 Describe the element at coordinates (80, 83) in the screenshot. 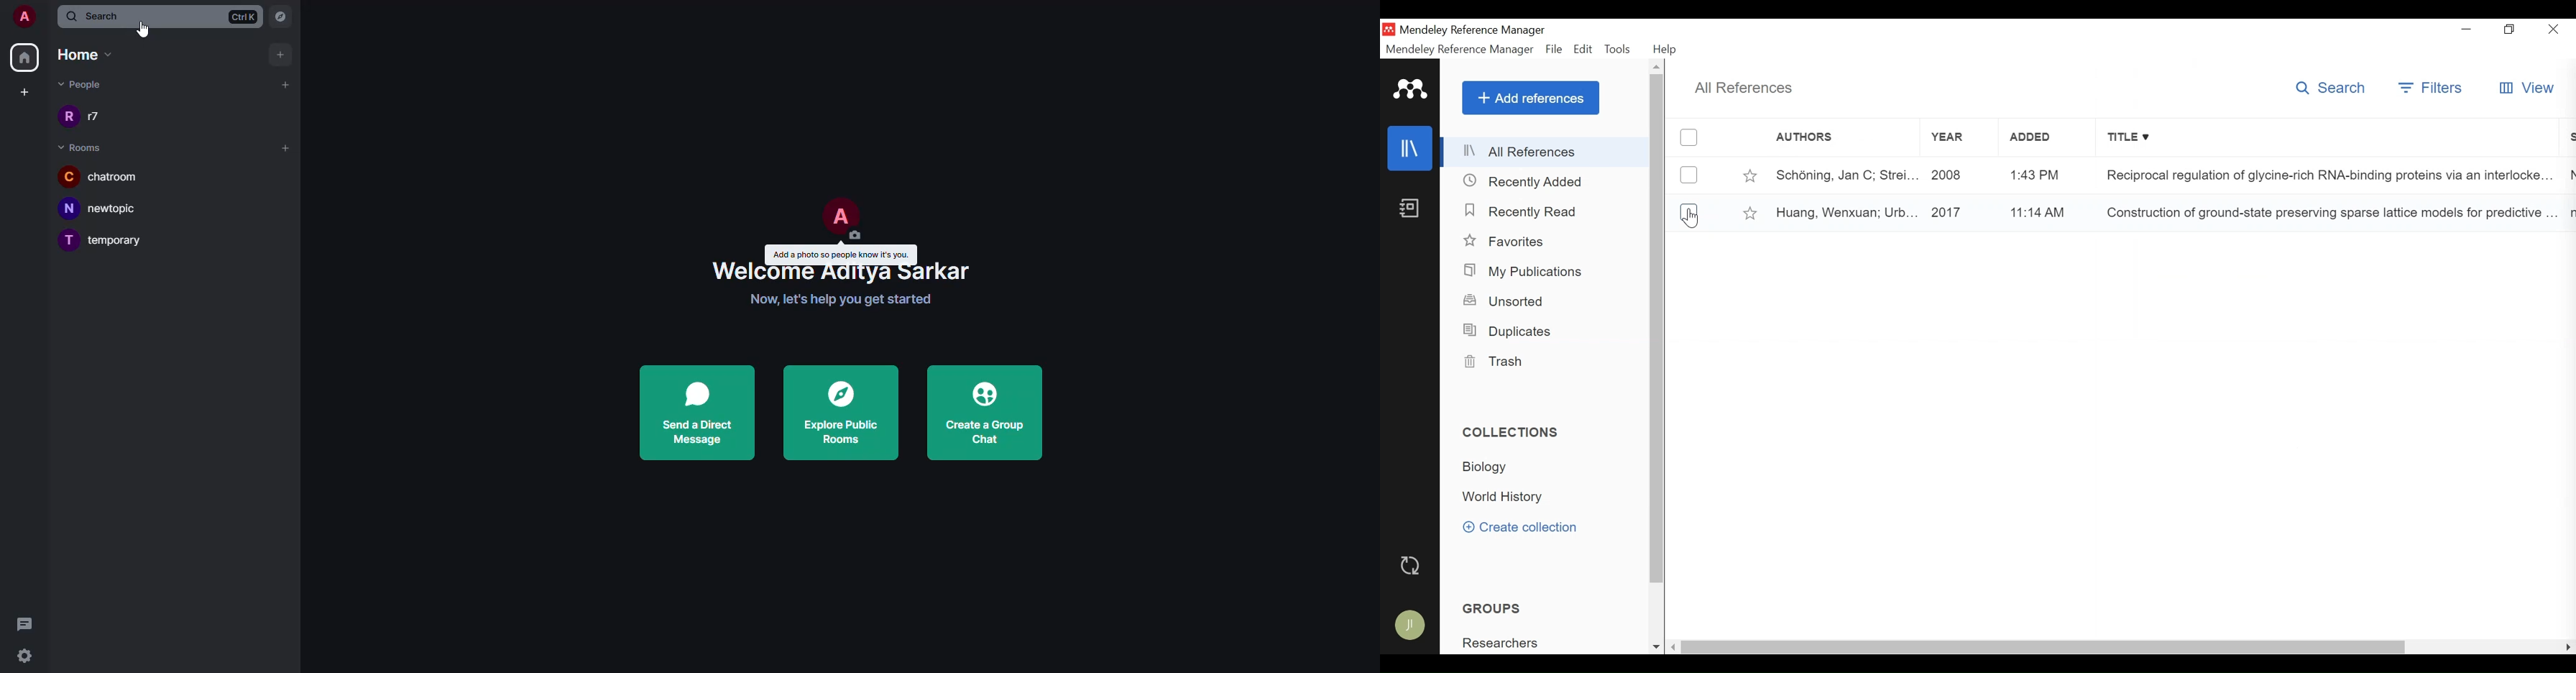

I see `people` at that location.